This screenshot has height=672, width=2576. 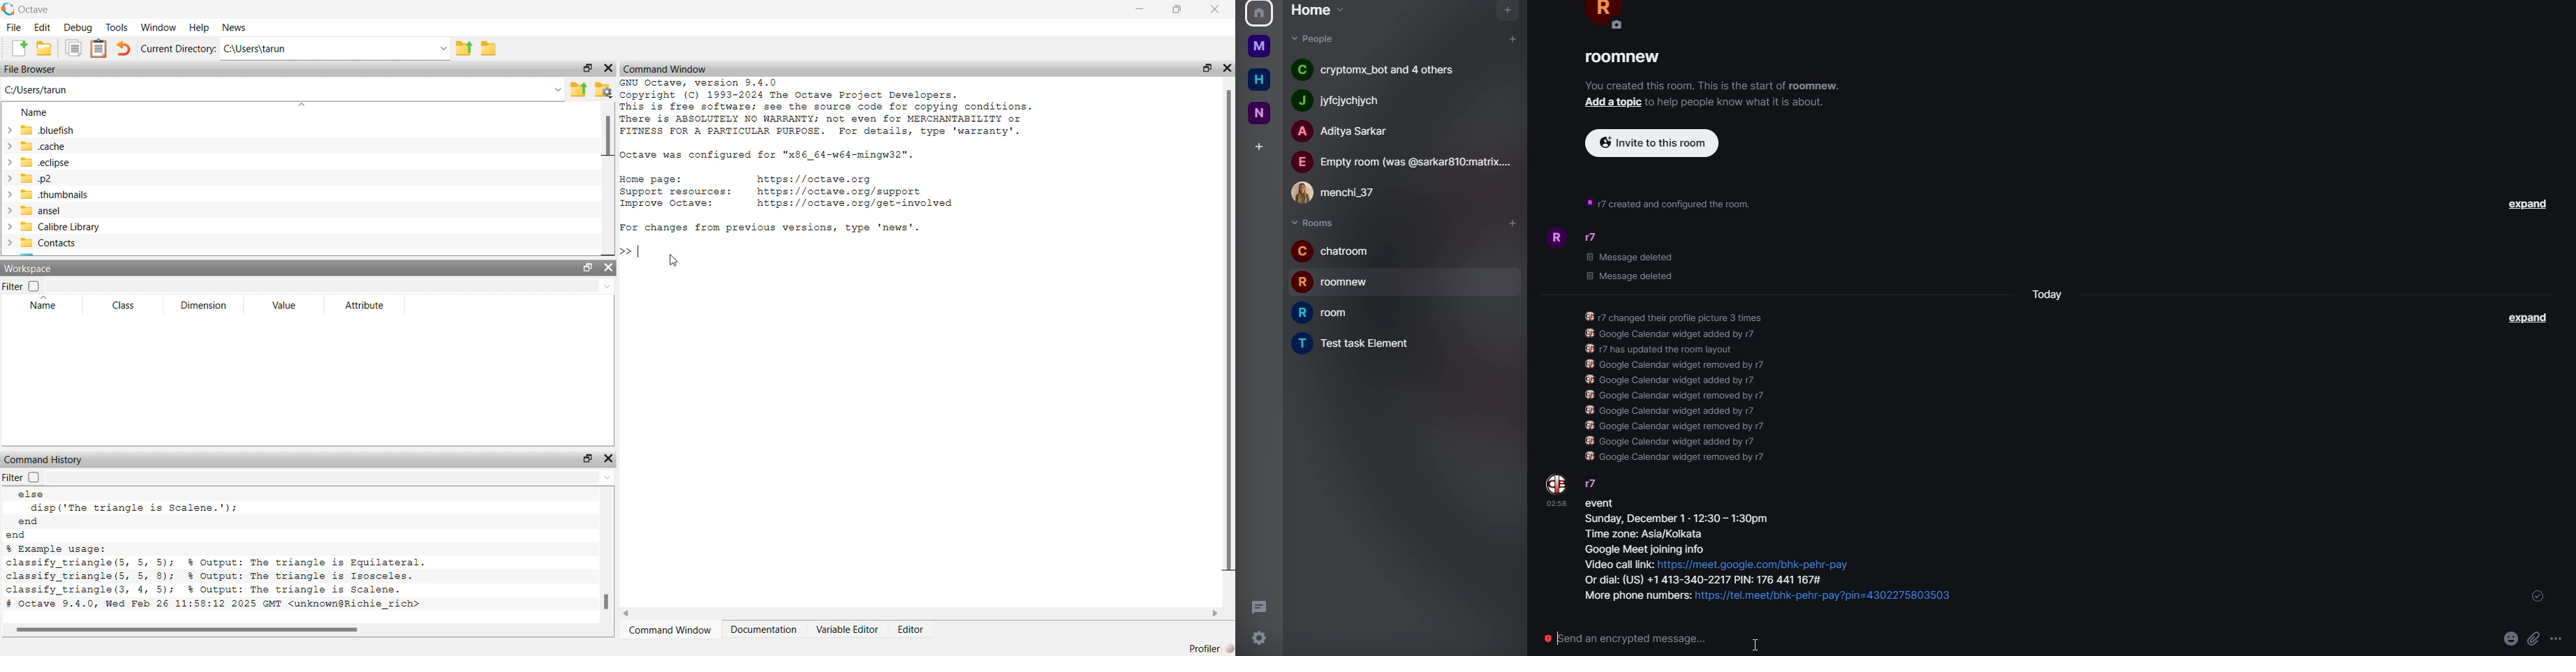 I want to click on settings, so click(x=1260, y=637).